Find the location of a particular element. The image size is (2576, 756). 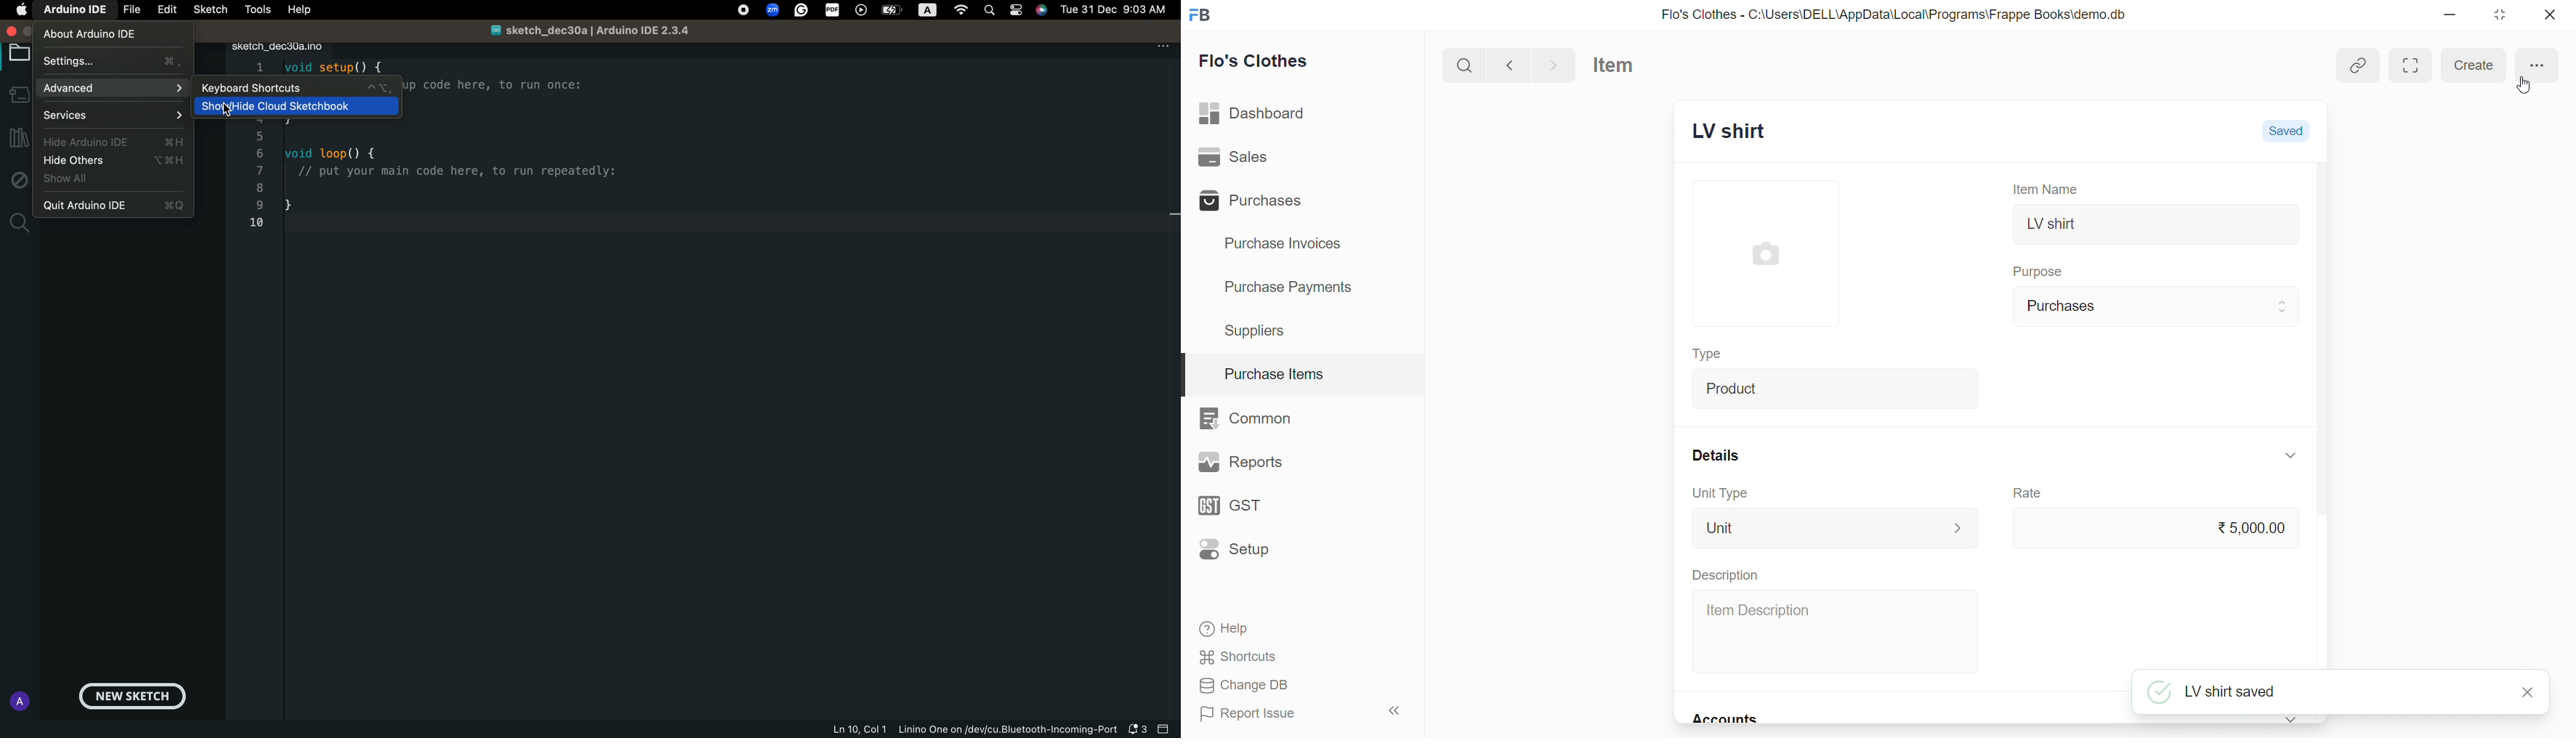

Details is located at coordinates (1713, 455).